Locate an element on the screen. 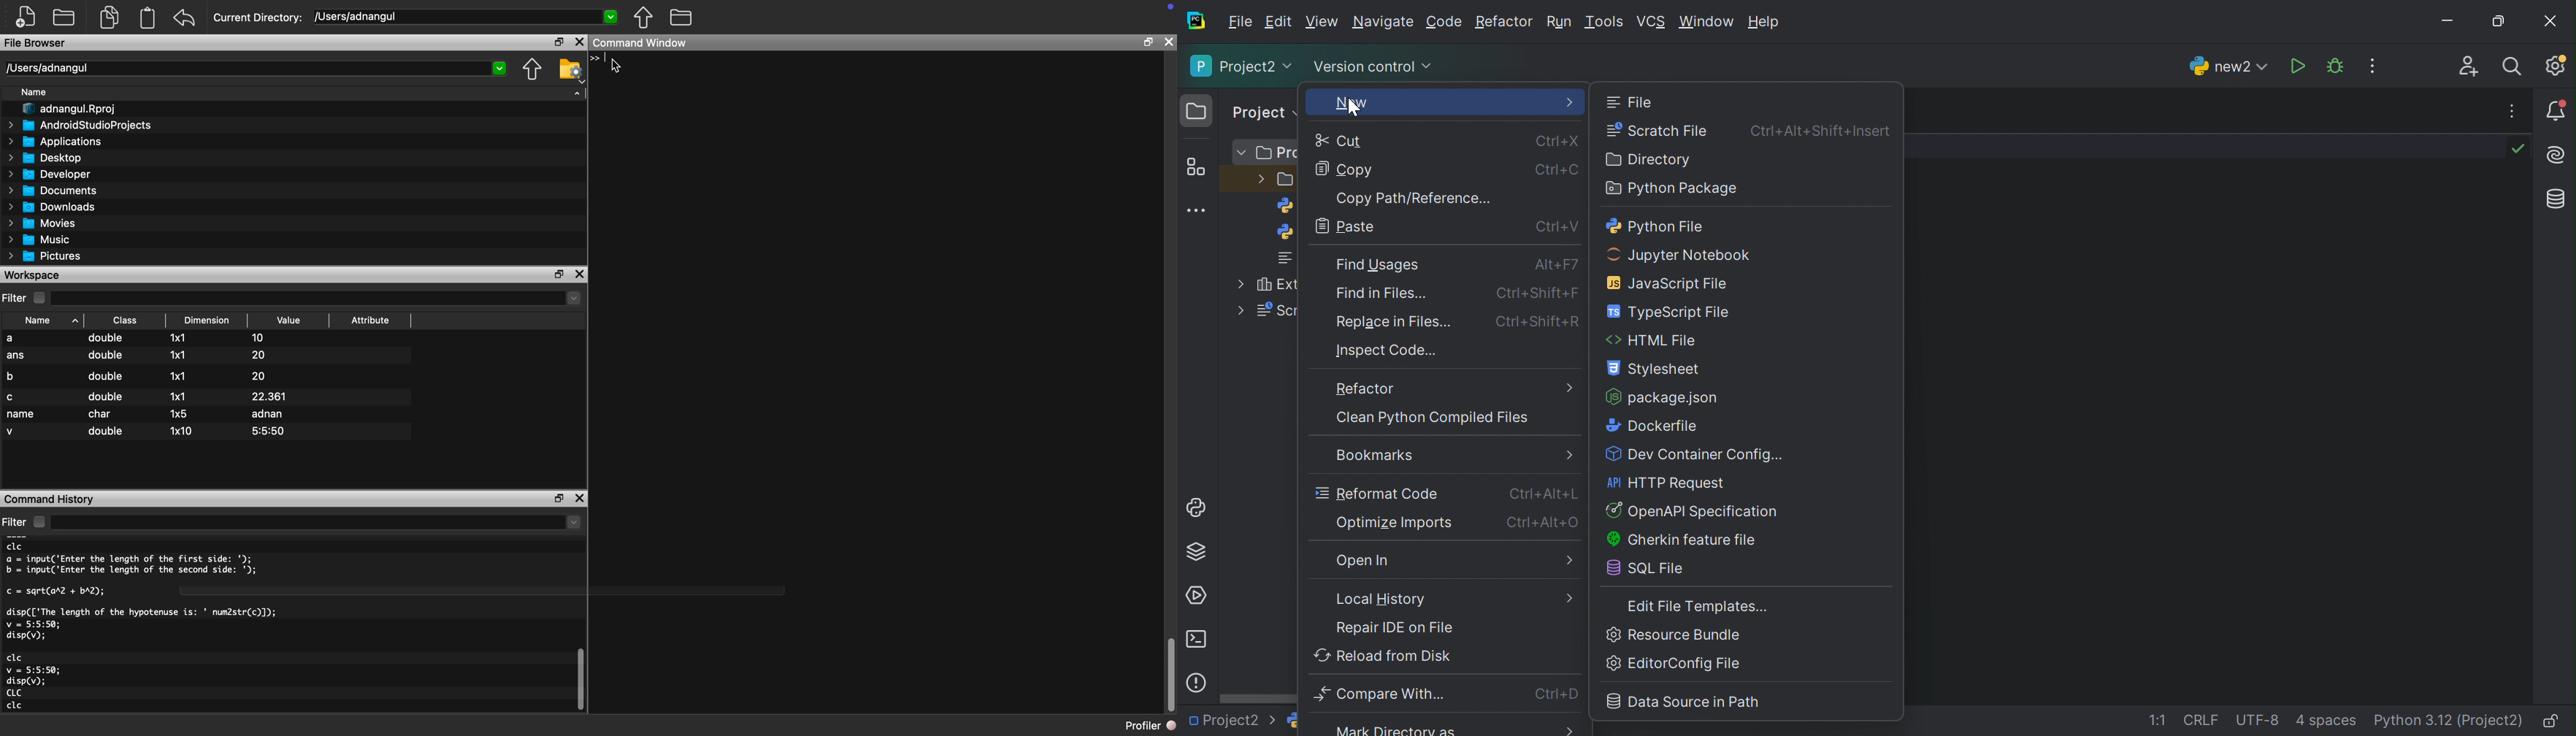 The height and width of the screenshot is (756, 2576). Stylesheet is located at coordinates (1656, 368).